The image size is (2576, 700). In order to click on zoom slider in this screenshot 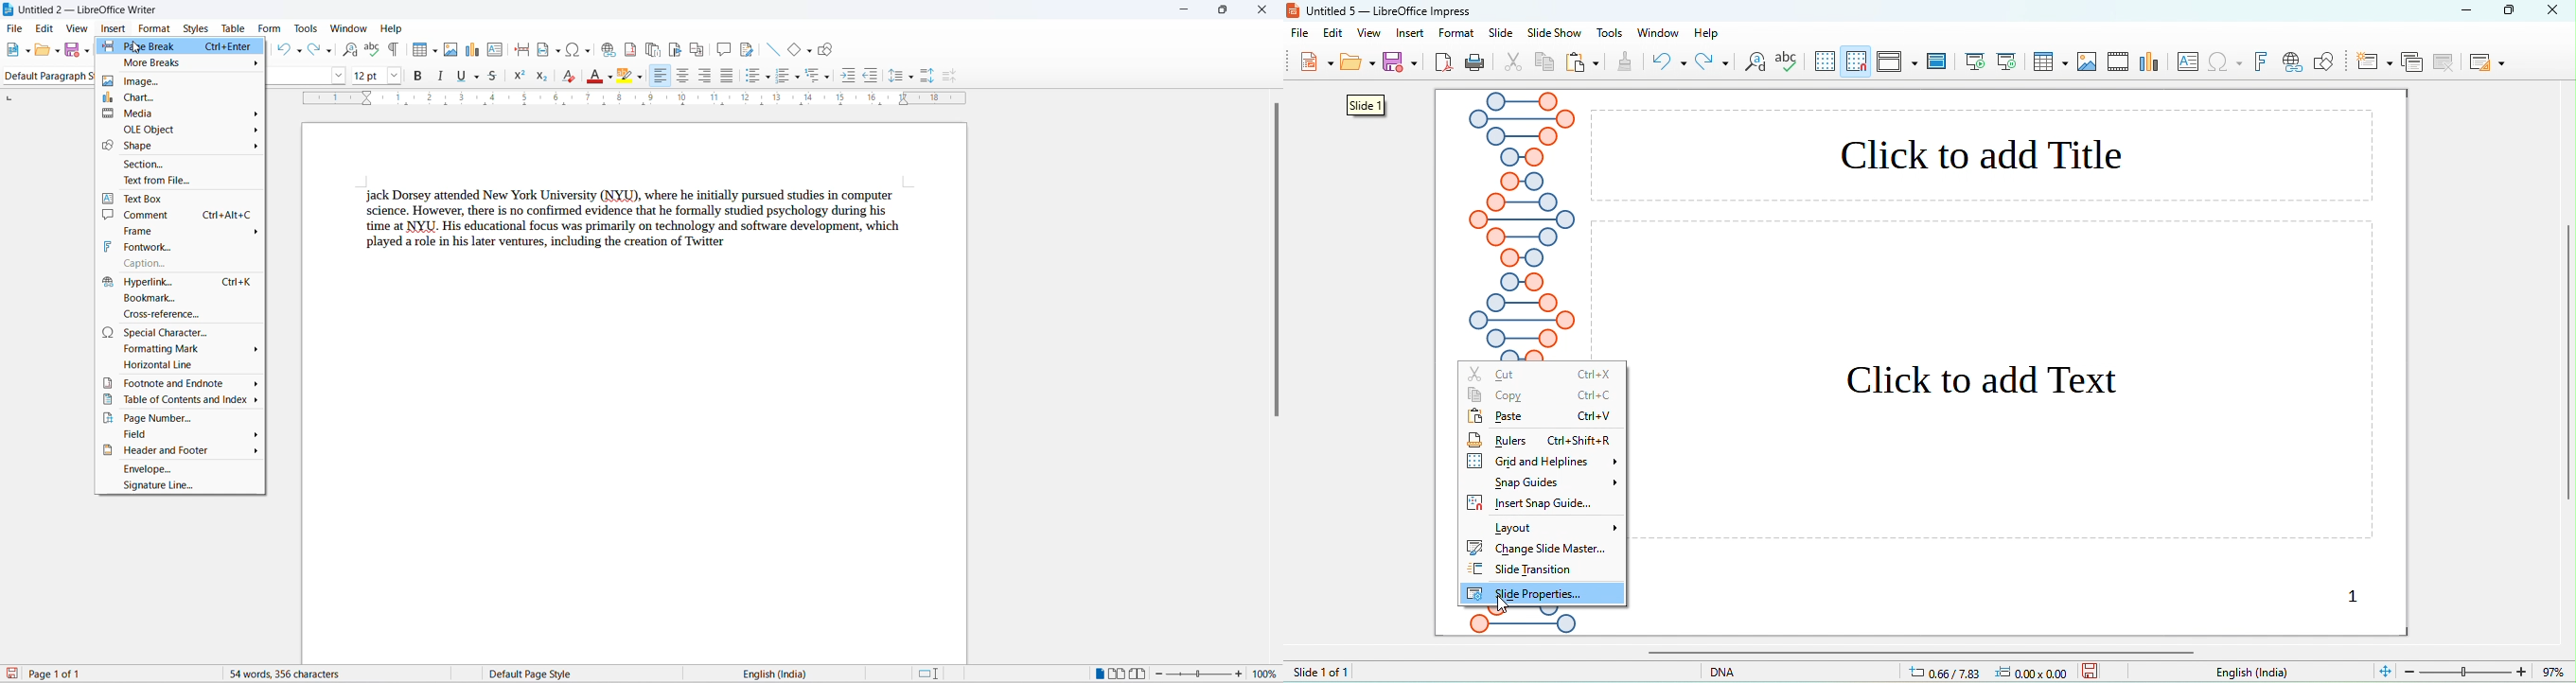, I will do `click(1201, 674)`.